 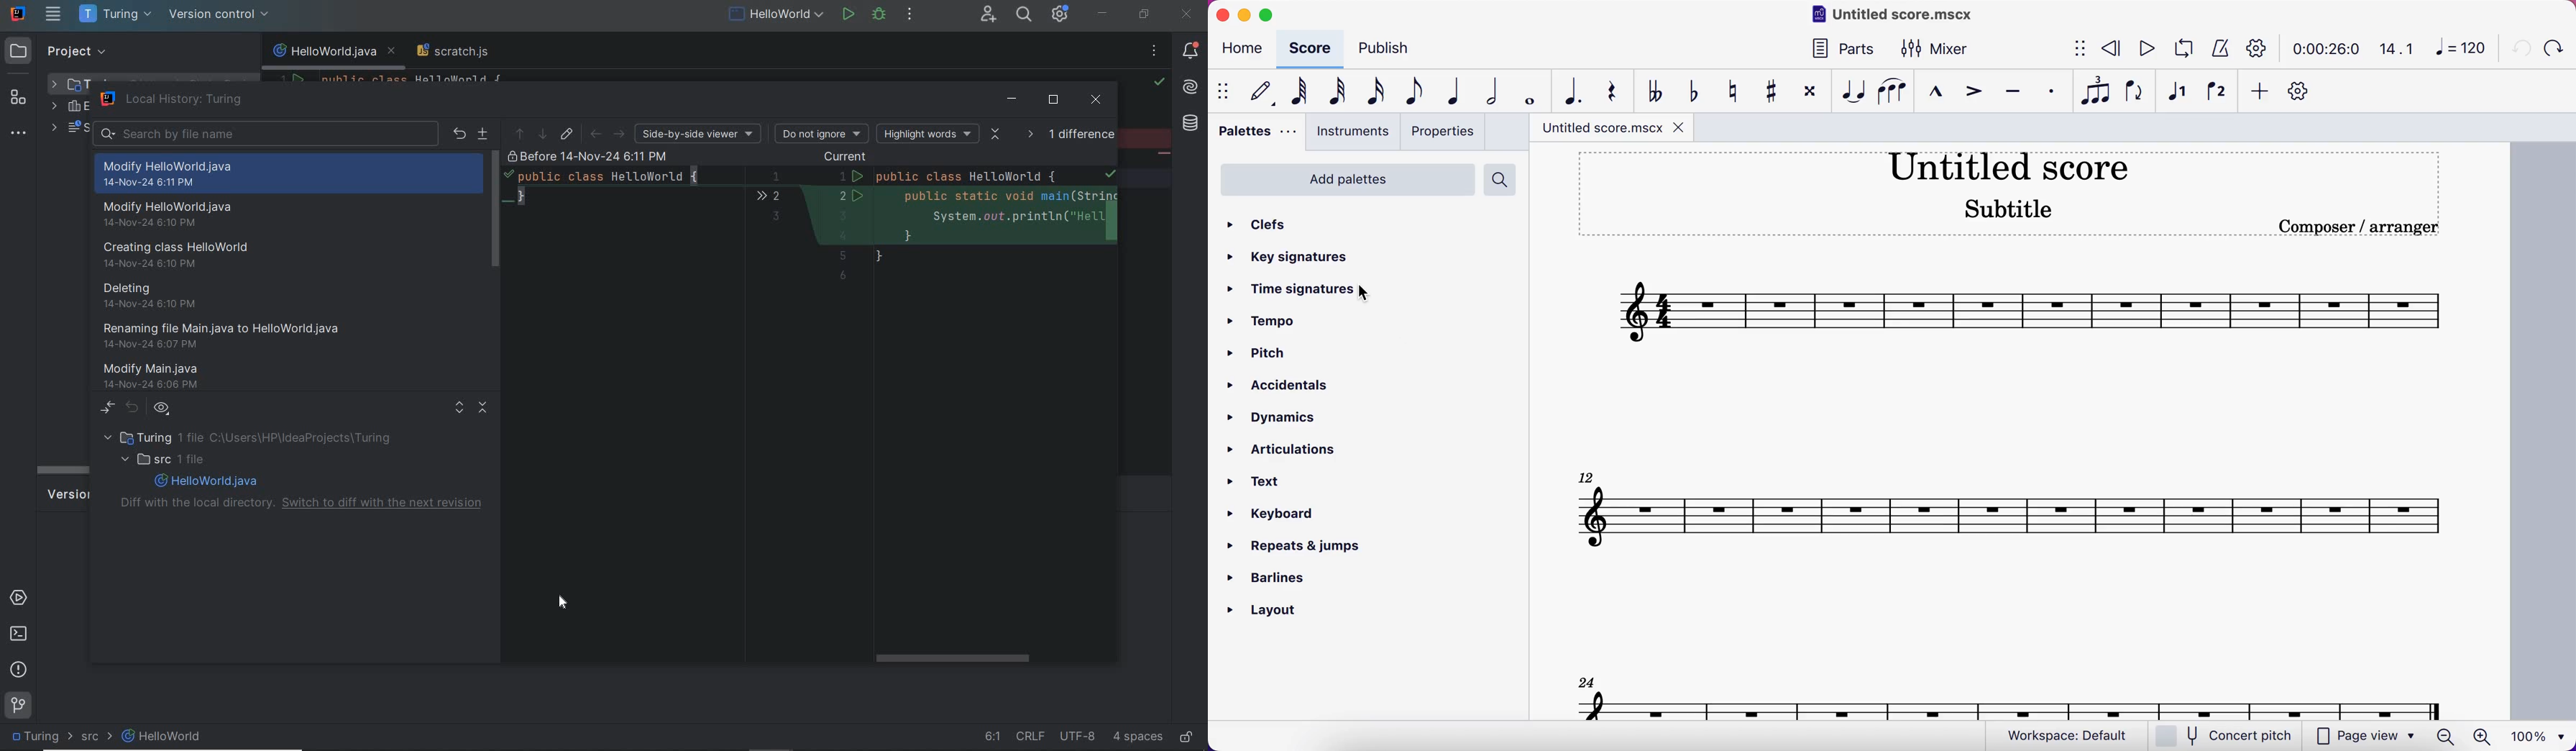 What do you see at coordinates (162, 460) in the screenshot?
I see `SRC` at bounding box center [162, 460].